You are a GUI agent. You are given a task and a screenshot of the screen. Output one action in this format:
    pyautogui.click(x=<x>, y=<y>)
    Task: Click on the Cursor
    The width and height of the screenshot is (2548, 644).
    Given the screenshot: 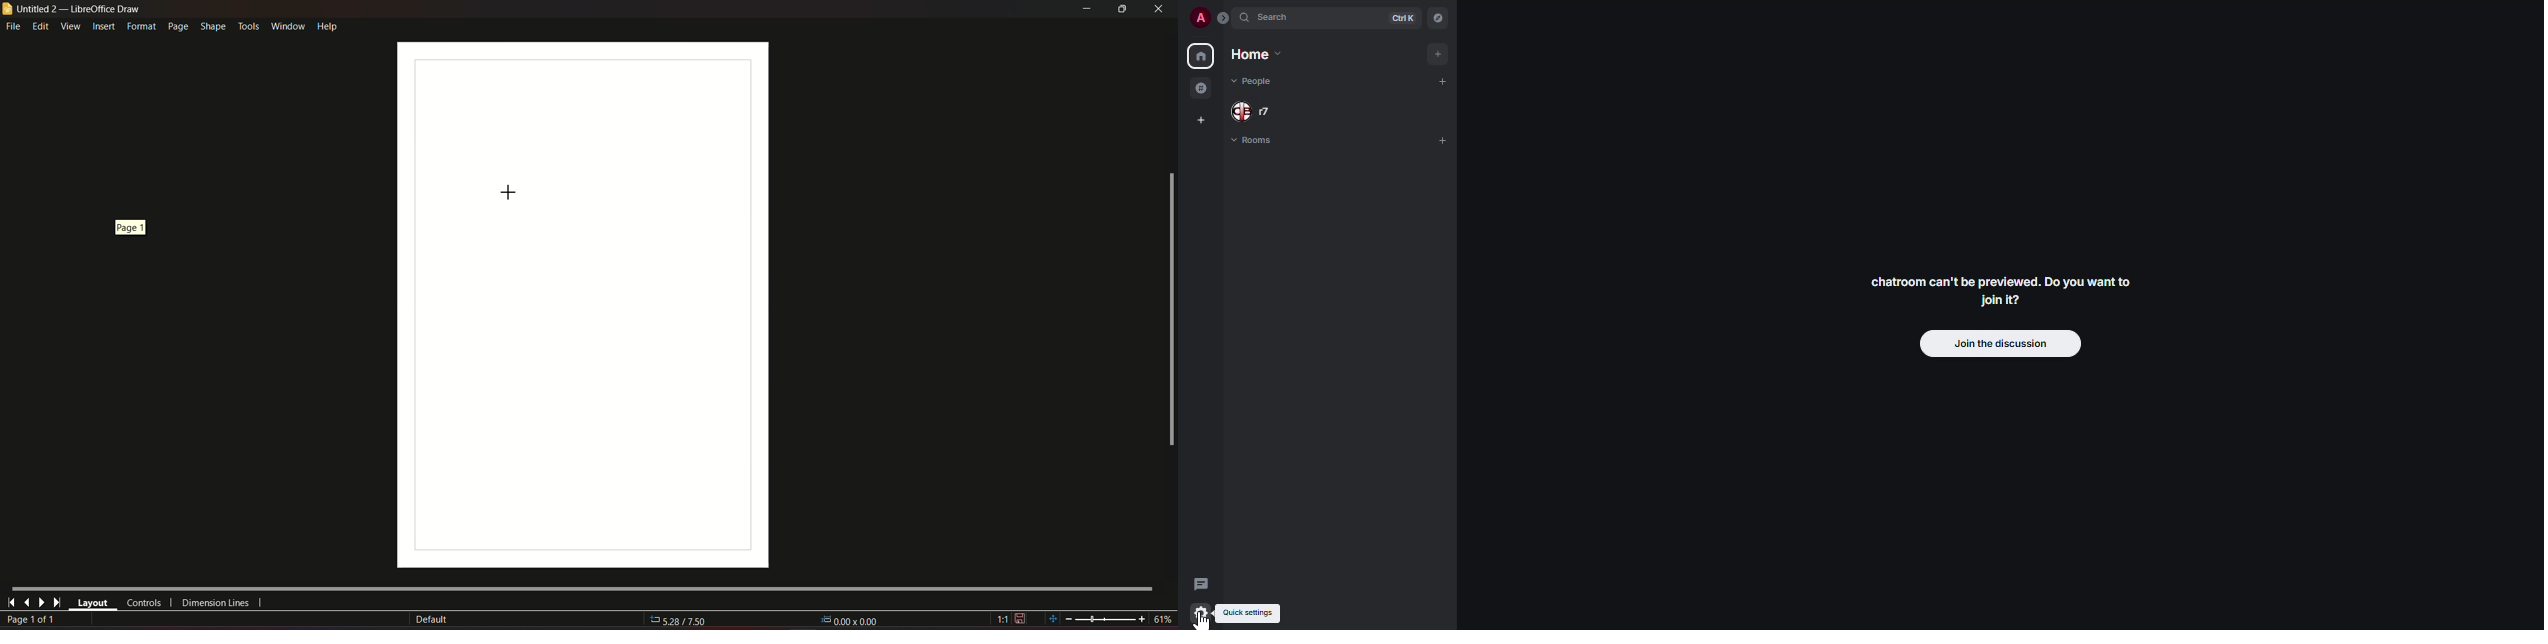 What is the action you would take?
    pyautogui.click(x=506, y=191)
    